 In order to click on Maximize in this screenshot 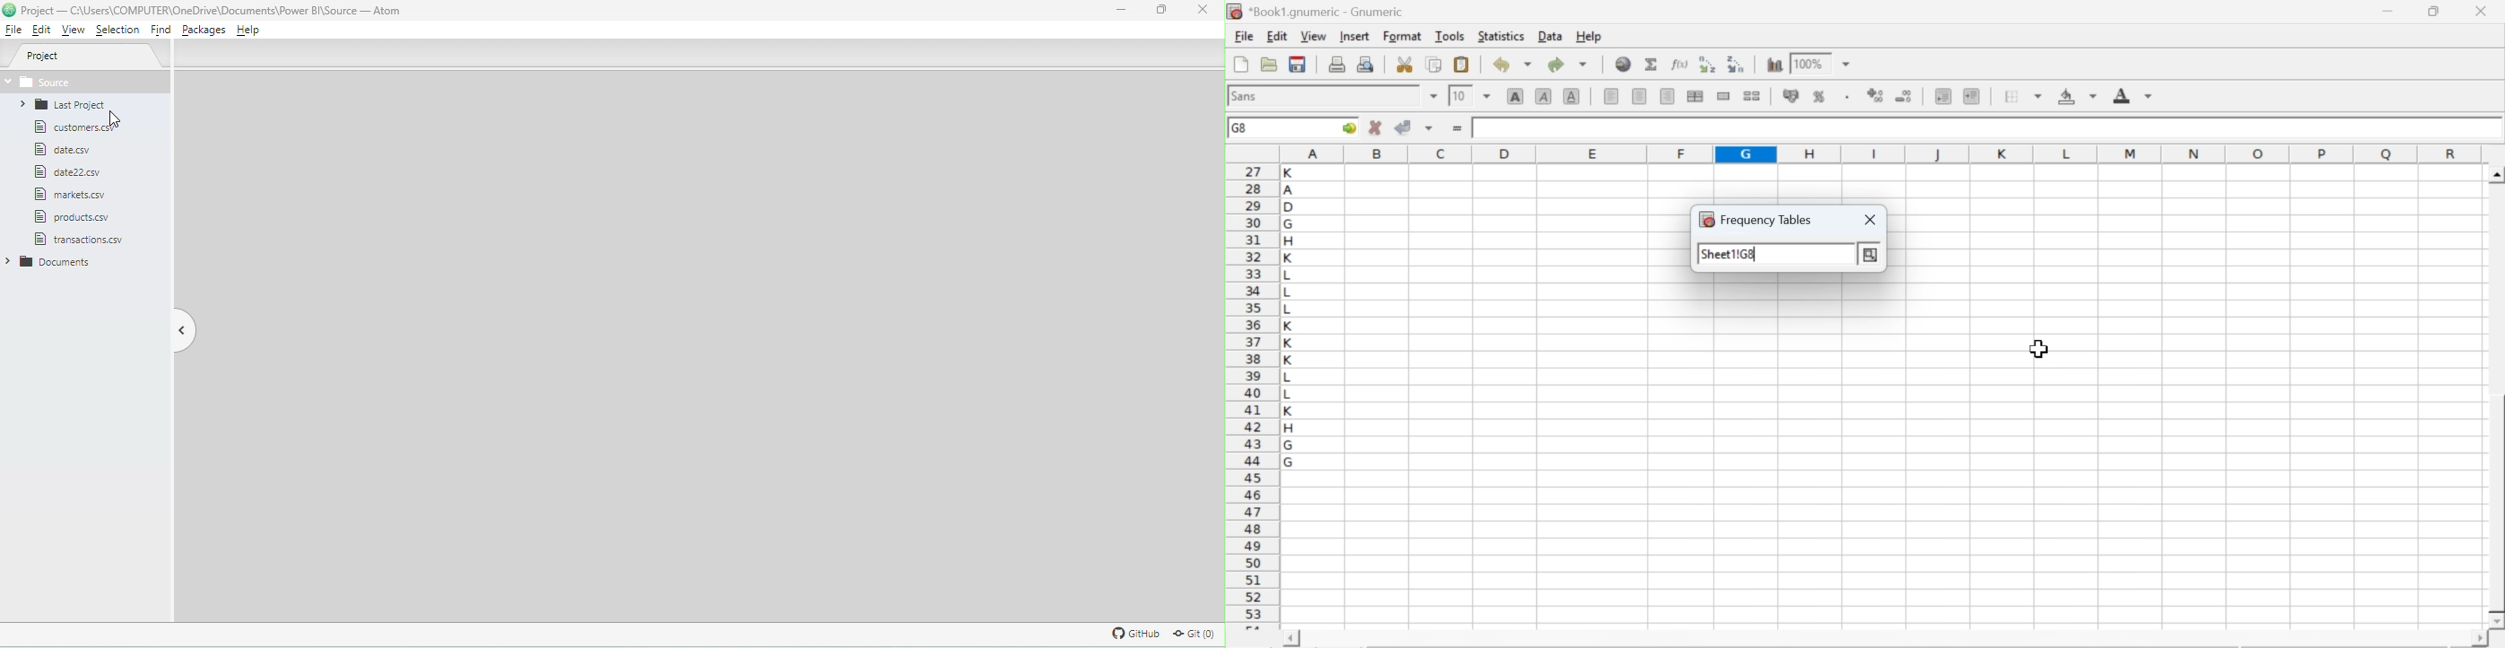, I will do `click(1159, 12)`.